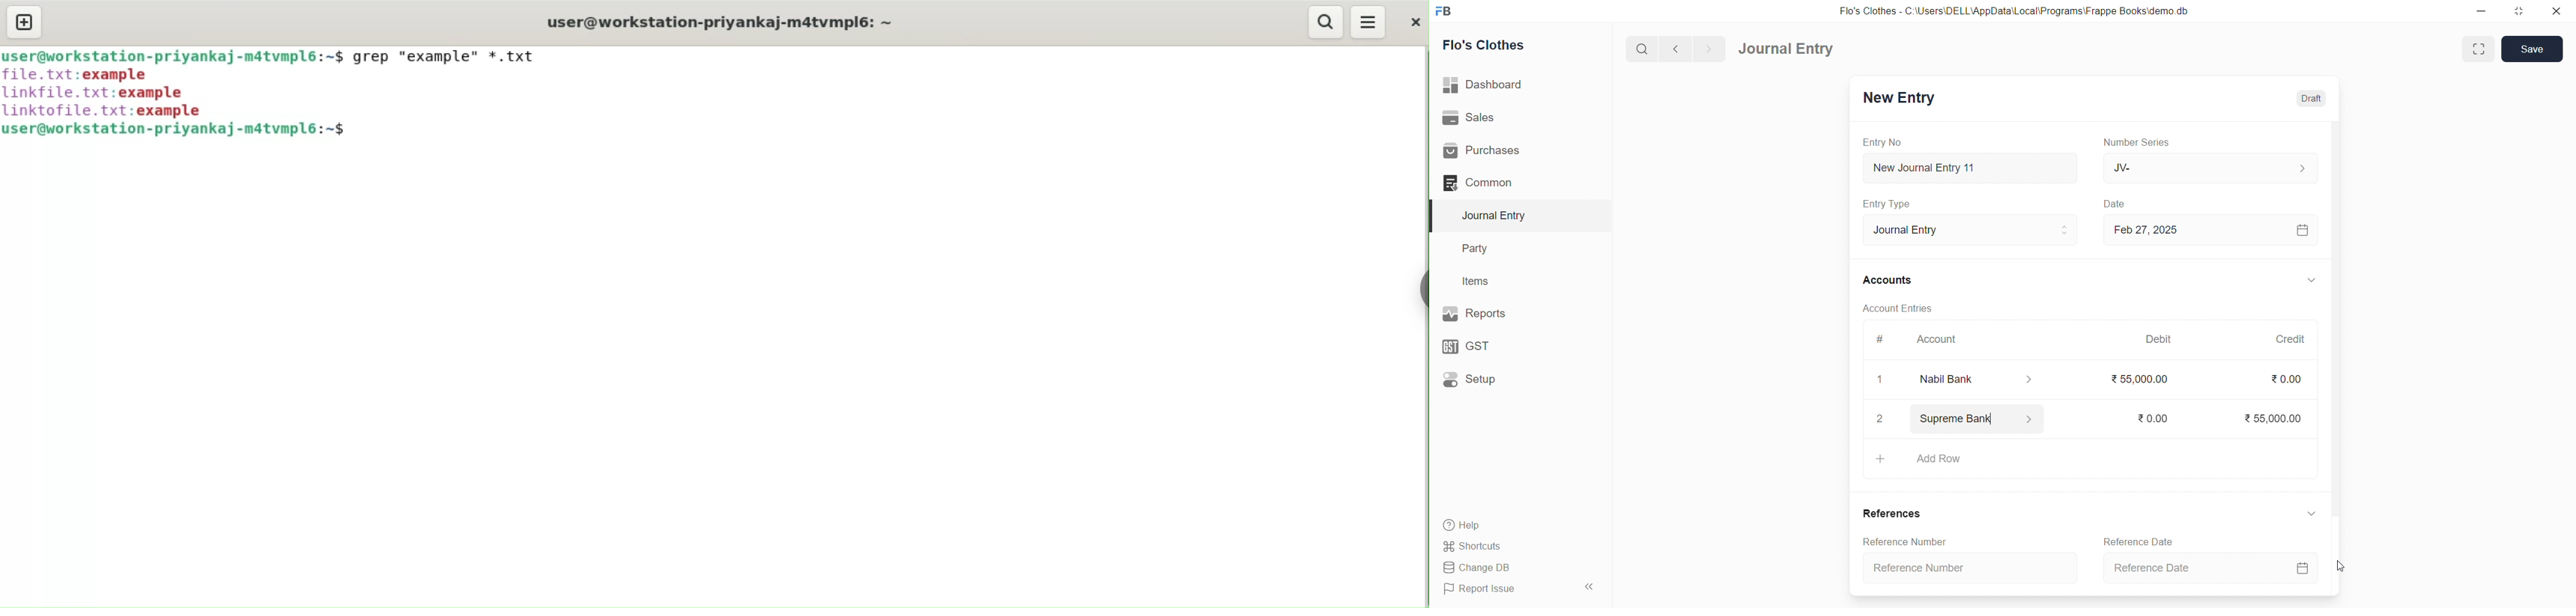 The height and width of the screenshot is (616, 2576). Describe the element at coordinates (2143, 381) in the screenshot. I see `₹55000.00` at that location.